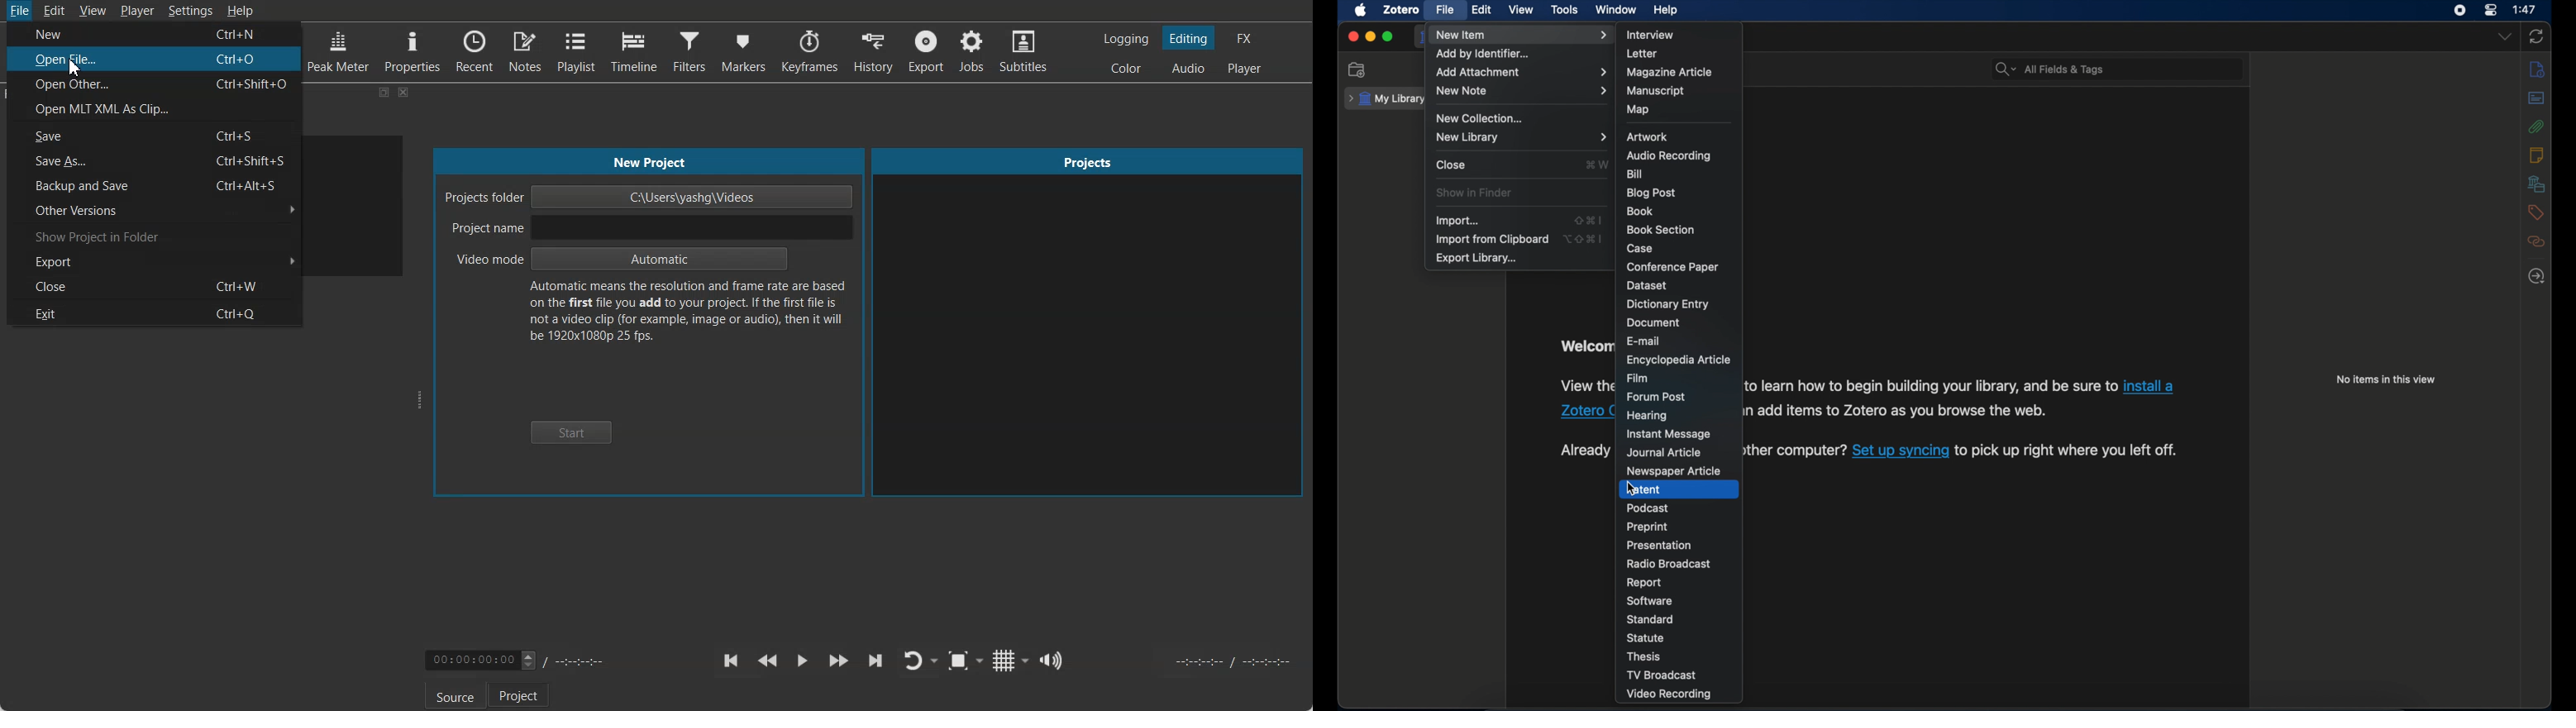 The image size is (2576, 728). I want to click on Switching to the Player only layout, so click(1246, 69).